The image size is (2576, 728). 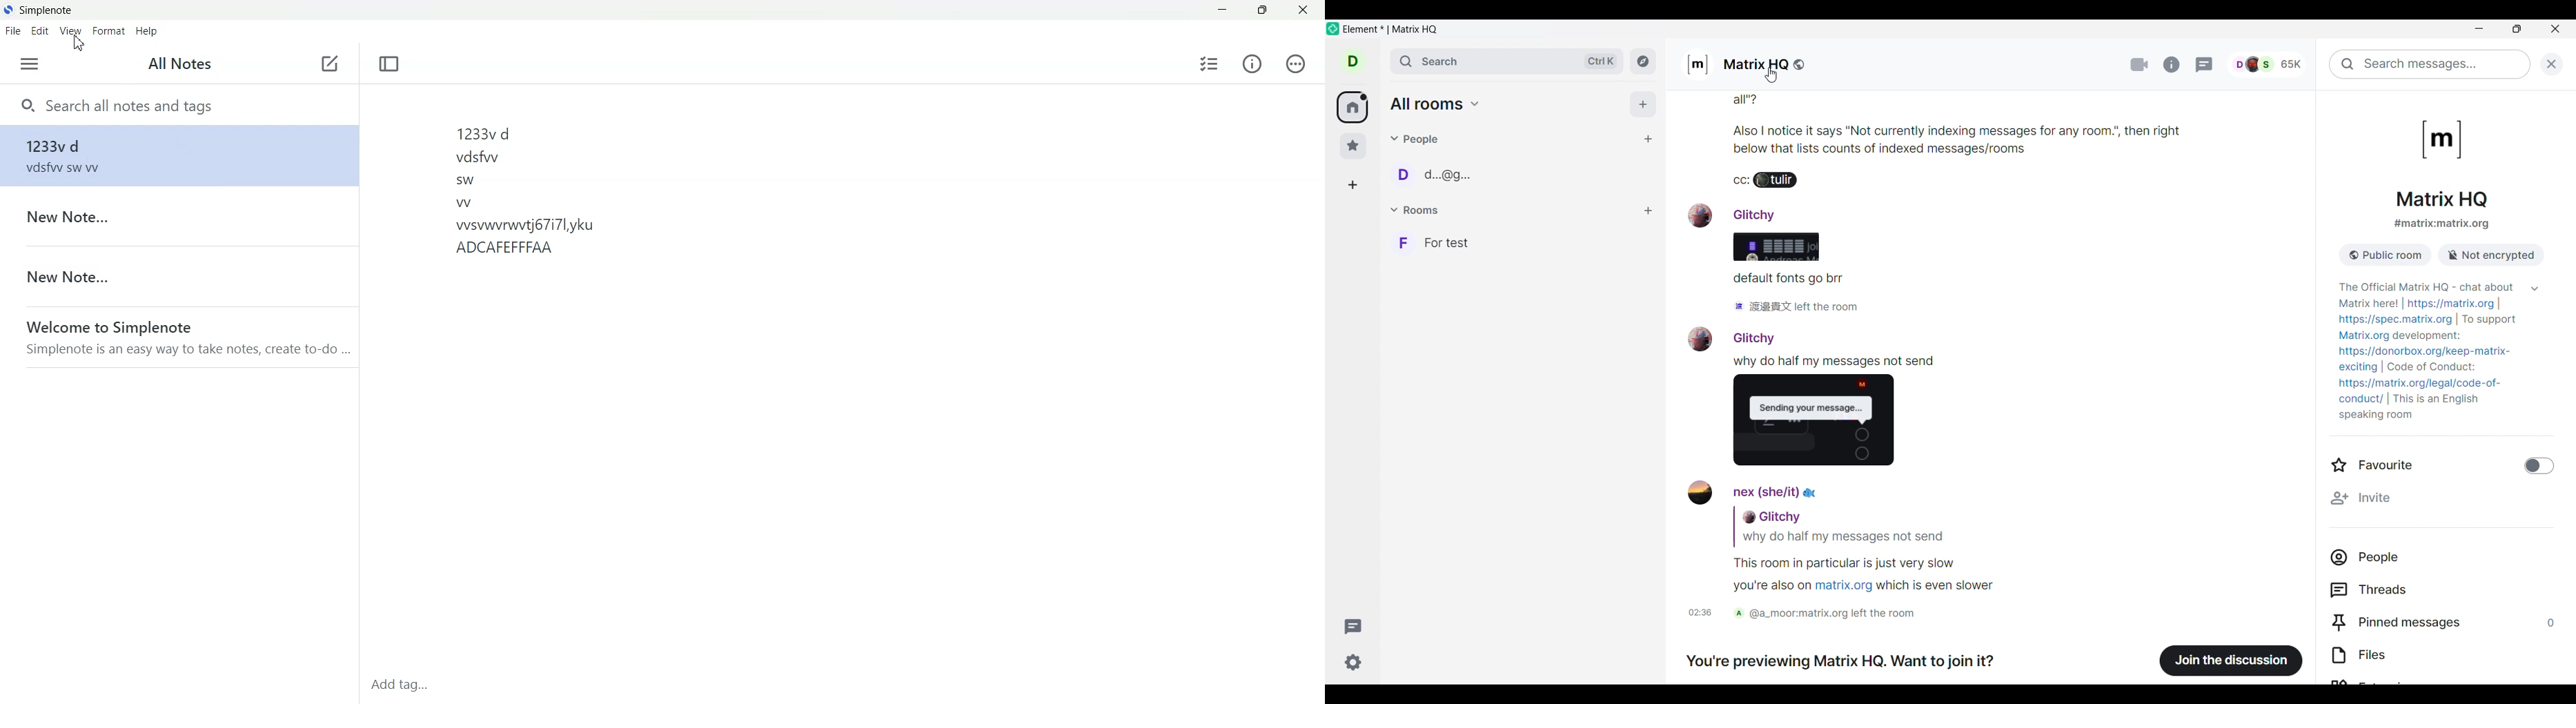 What do you see at coordinates (108, 32) in the screenshot?
I see `Format` at bounding box center [108, 32].